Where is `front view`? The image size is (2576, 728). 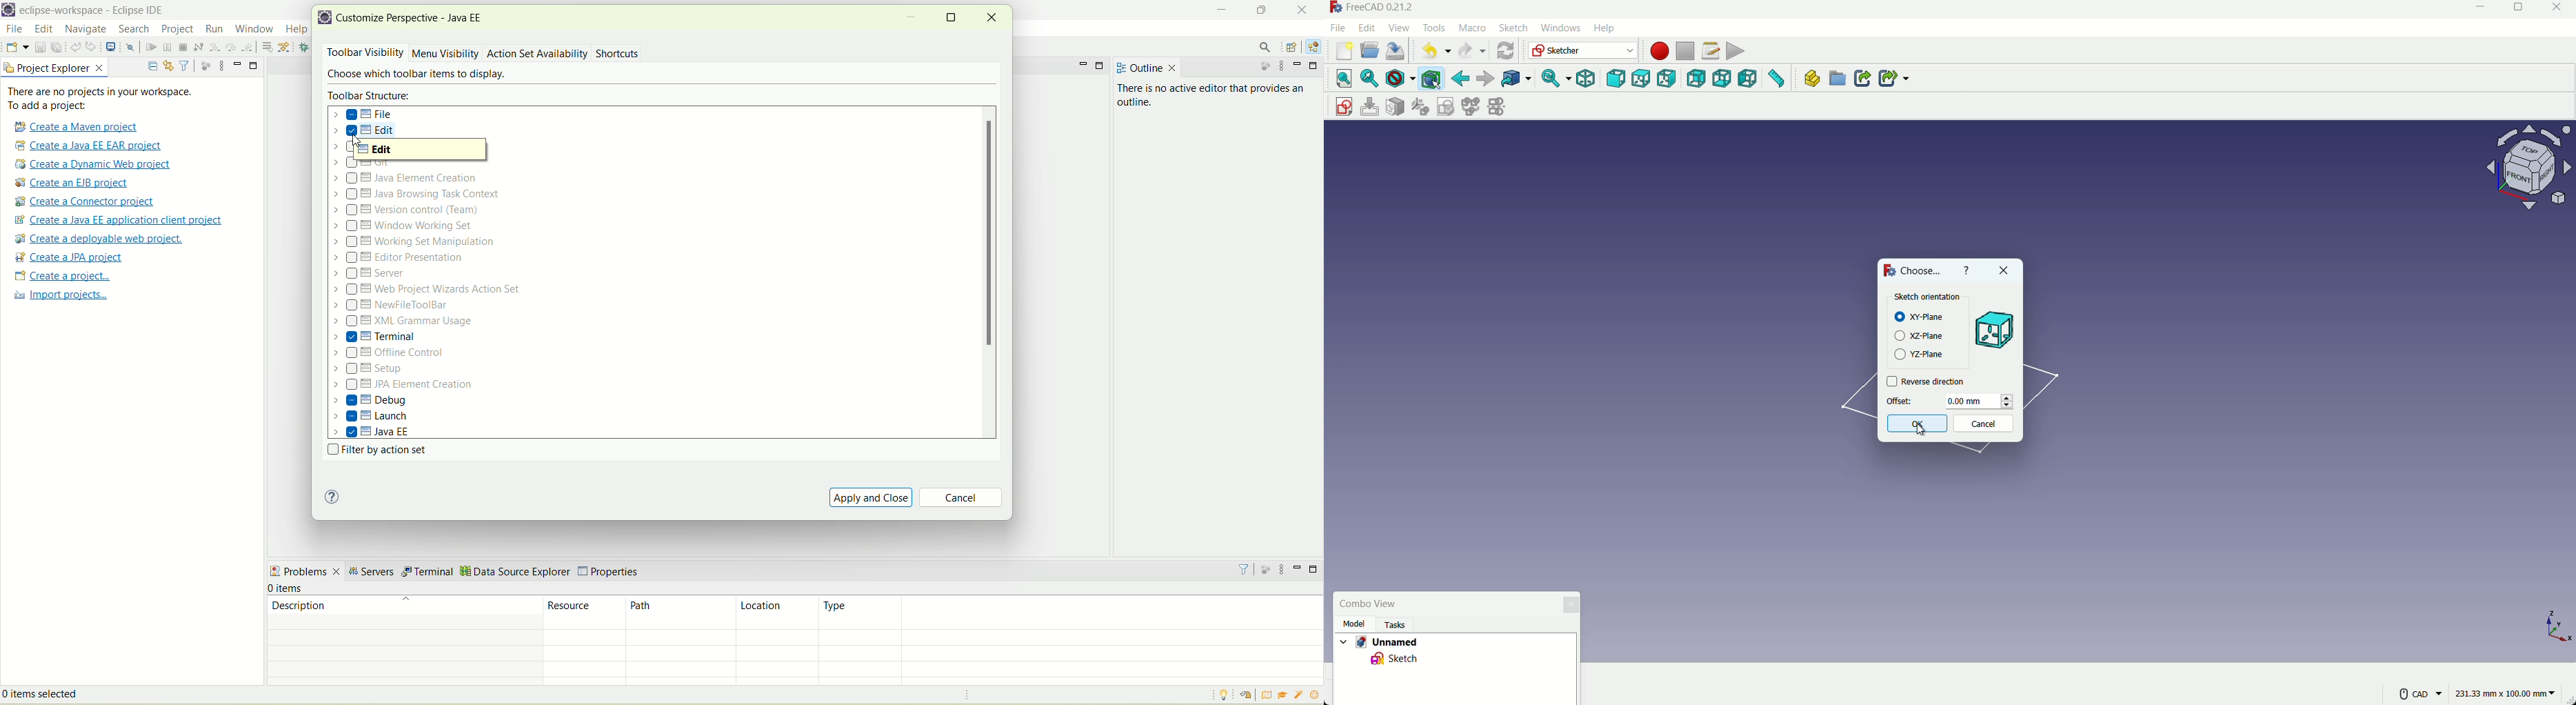
front view is located at coordinates (1615, 80).